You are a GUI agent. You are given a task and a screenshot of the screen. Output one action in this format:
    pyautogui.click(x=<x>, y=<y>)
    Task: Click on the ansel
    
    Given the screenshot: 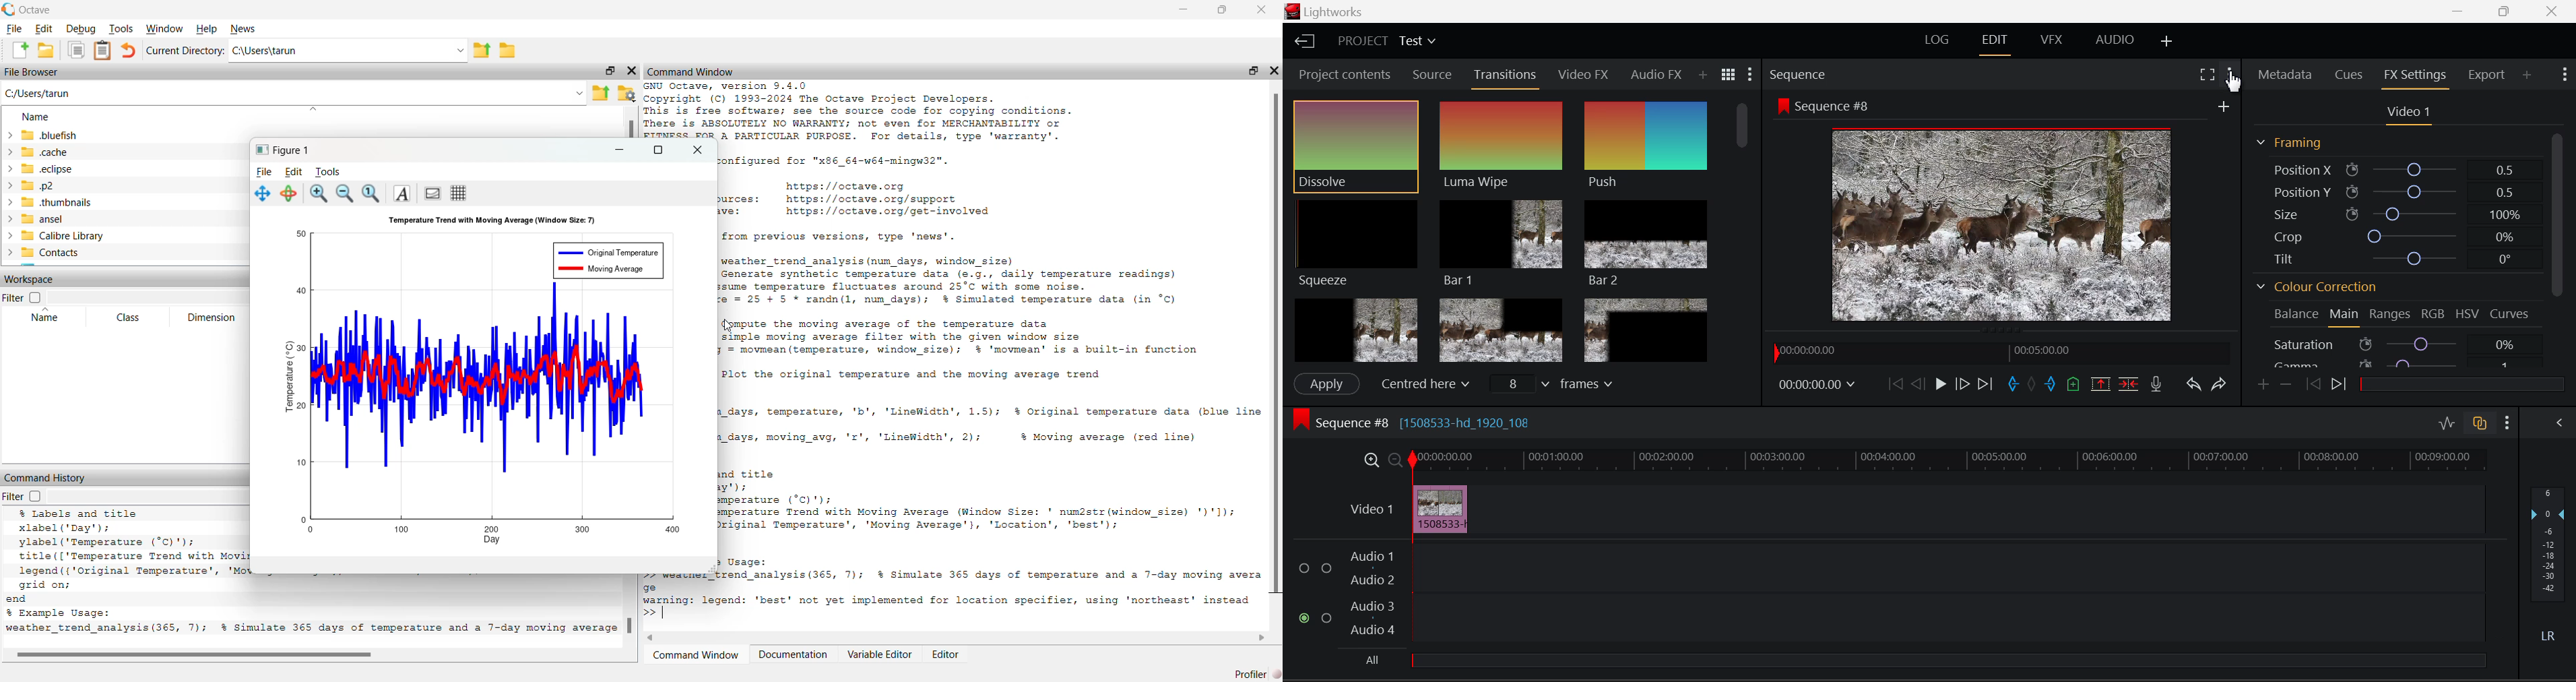 What is the action you would take?
    pyautogui.click(x=35, y=218)
    